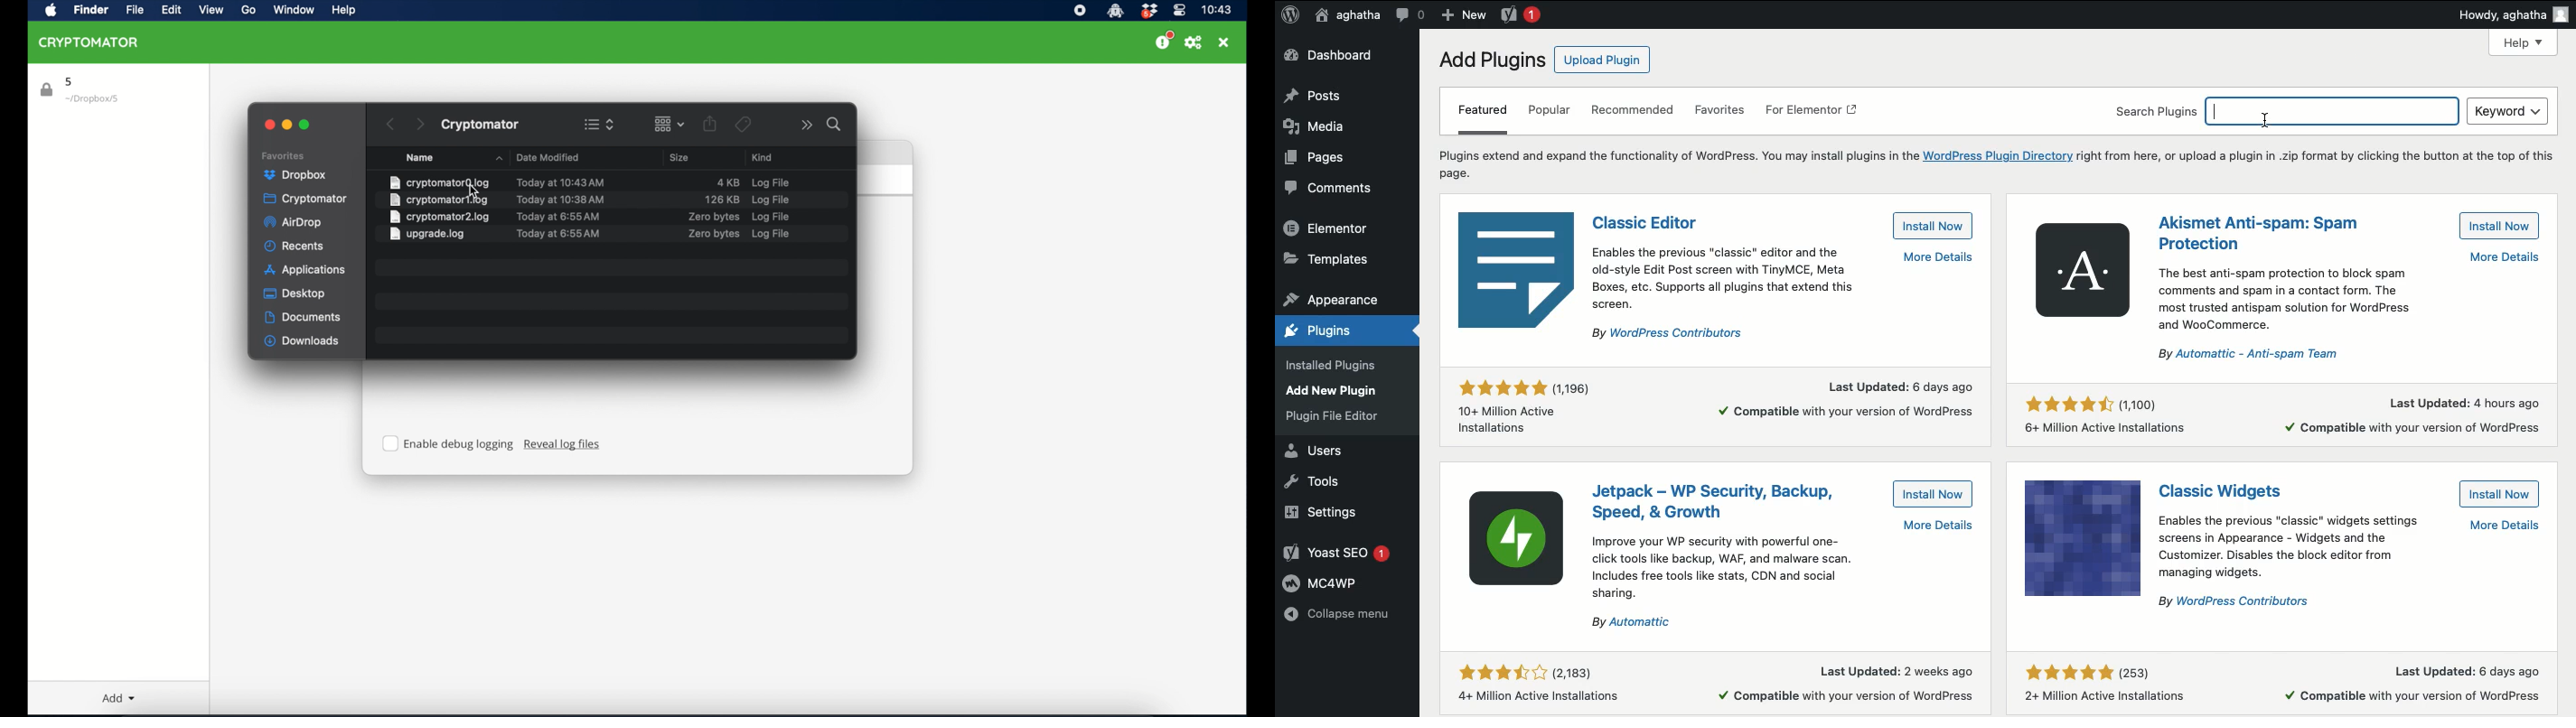 Image resolution: width=2576 pixels, height=728 pixels. What do you see at coordinates (440, 182) in the screenshot?
I see `file` at bounding box center [440, 182].